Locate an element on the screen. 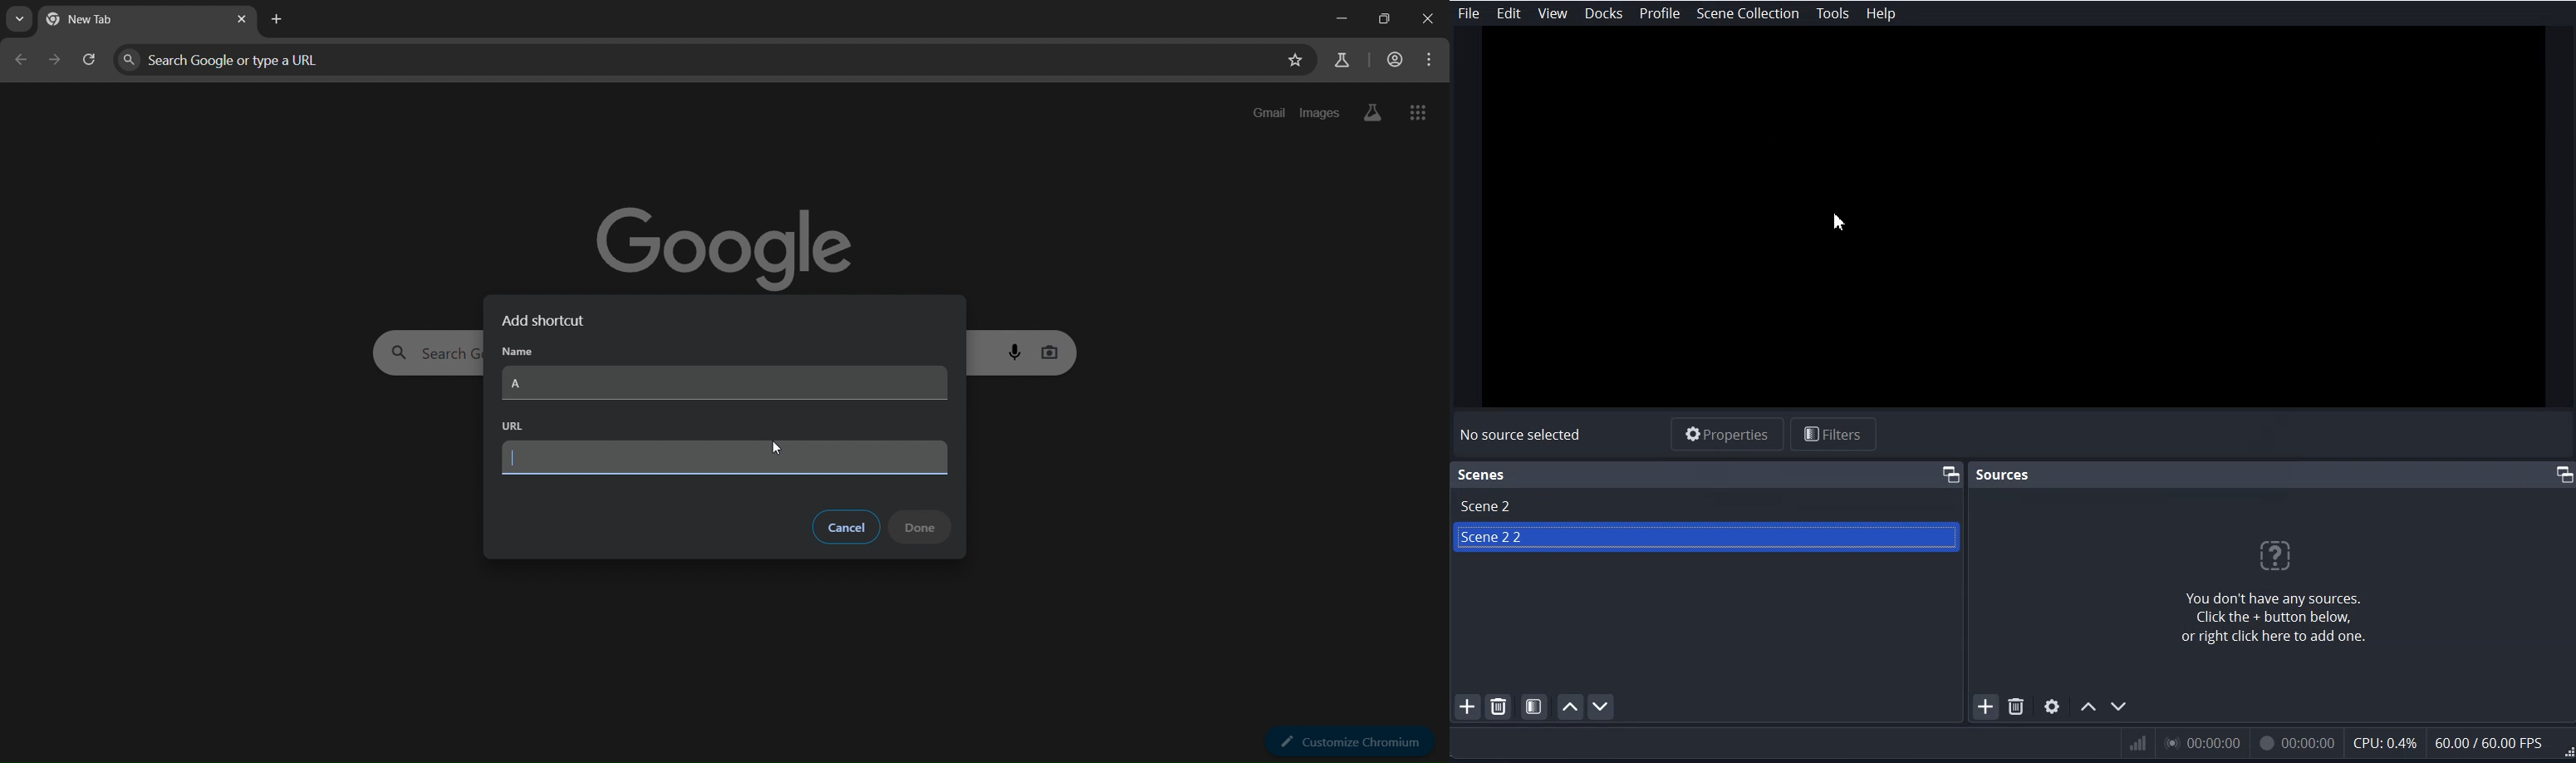  Edit is located at coordinates (1509, 14).